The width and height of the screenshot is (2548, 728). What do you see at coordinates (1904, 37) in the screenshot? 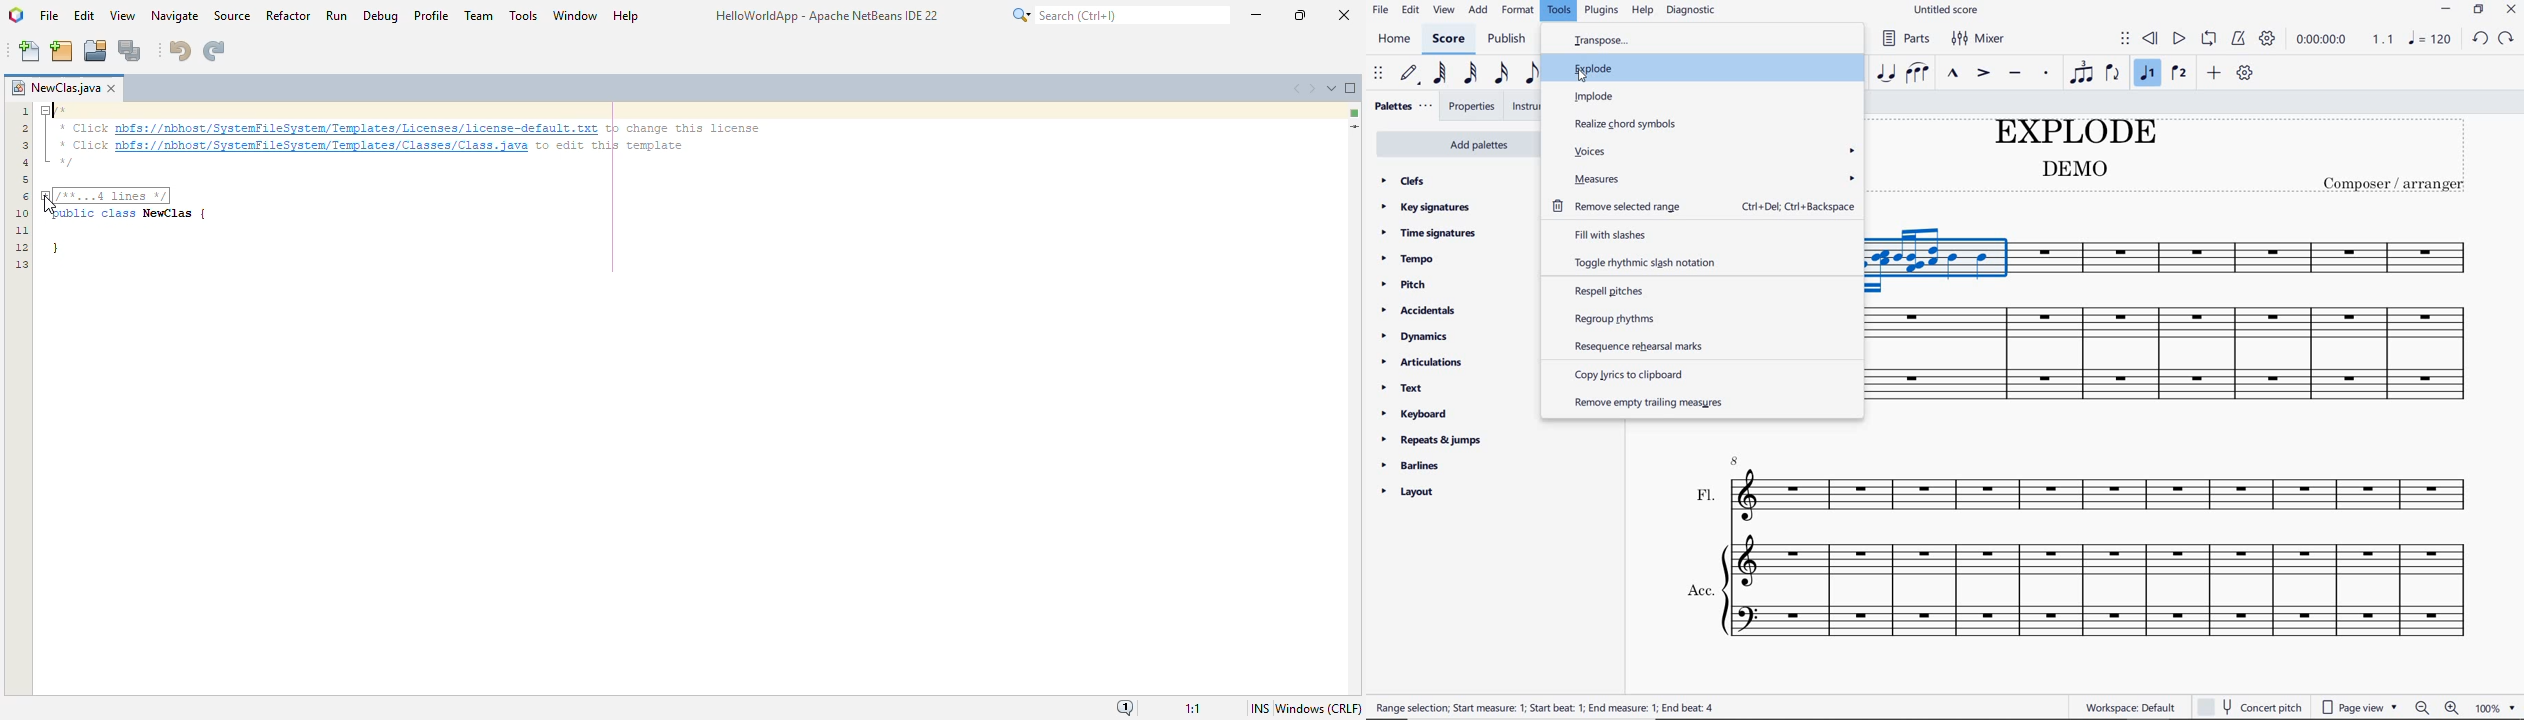
I see `parts` at bounding box center [1904, 37].